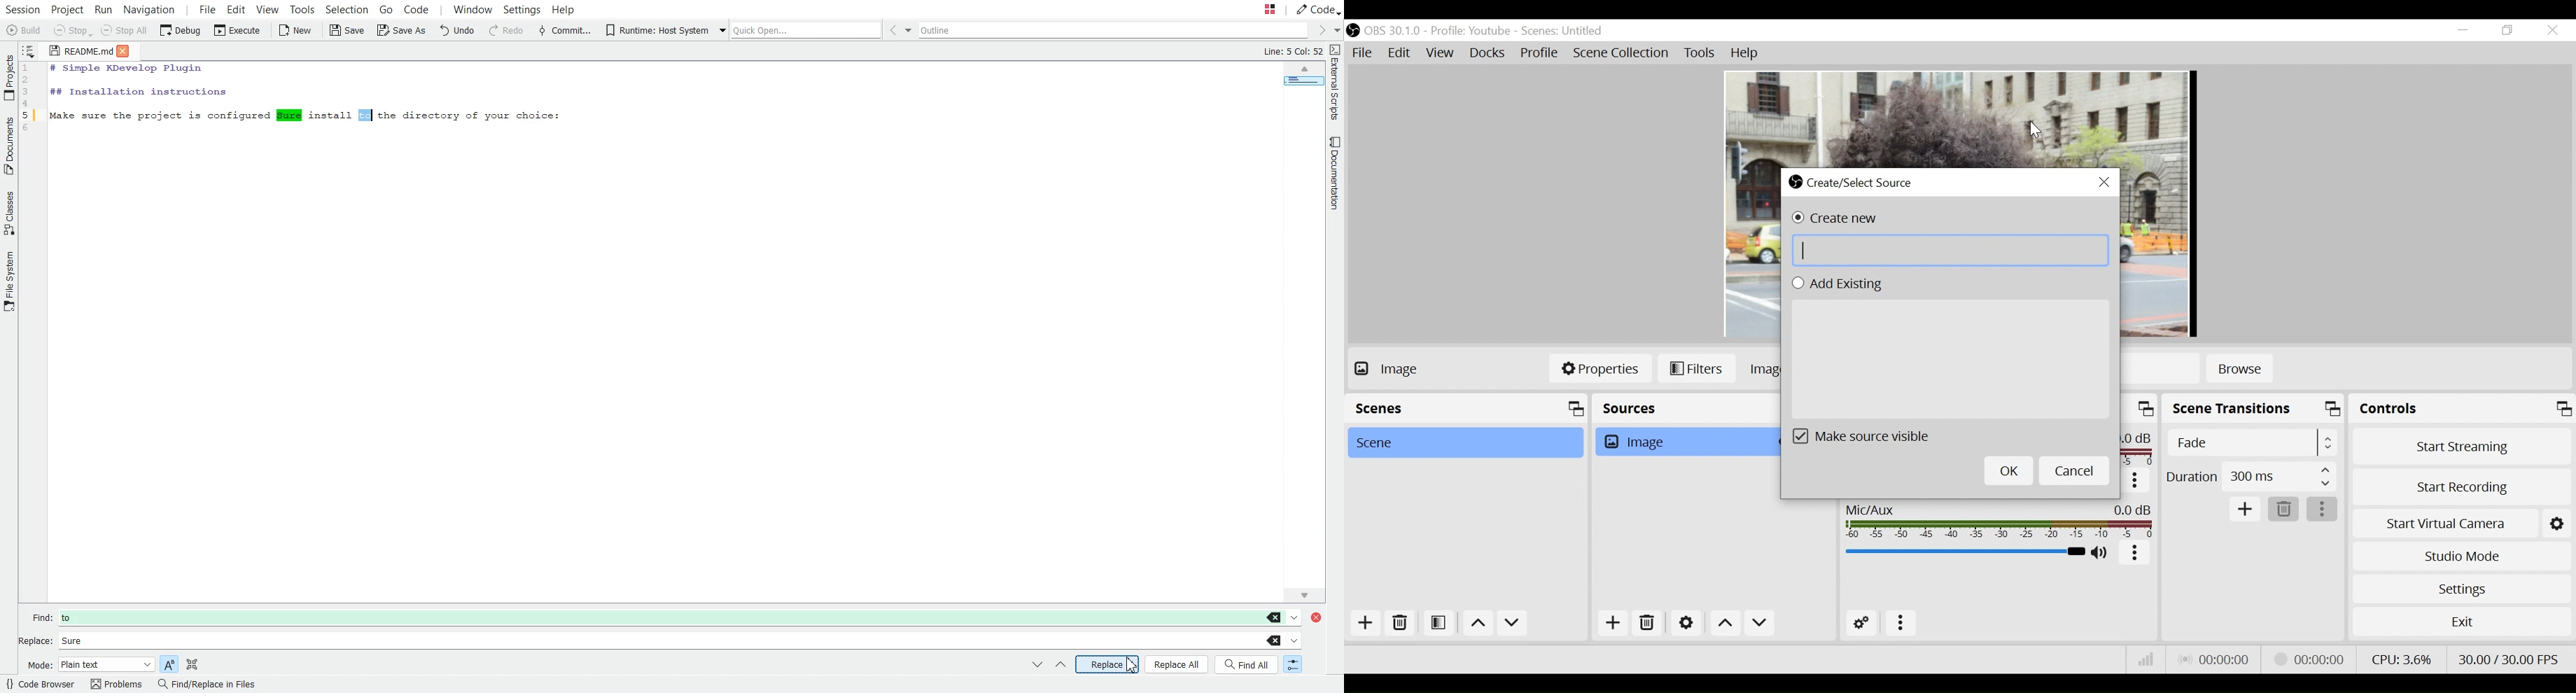  I want to click on Select Scene Transition, so click(2251, 441).